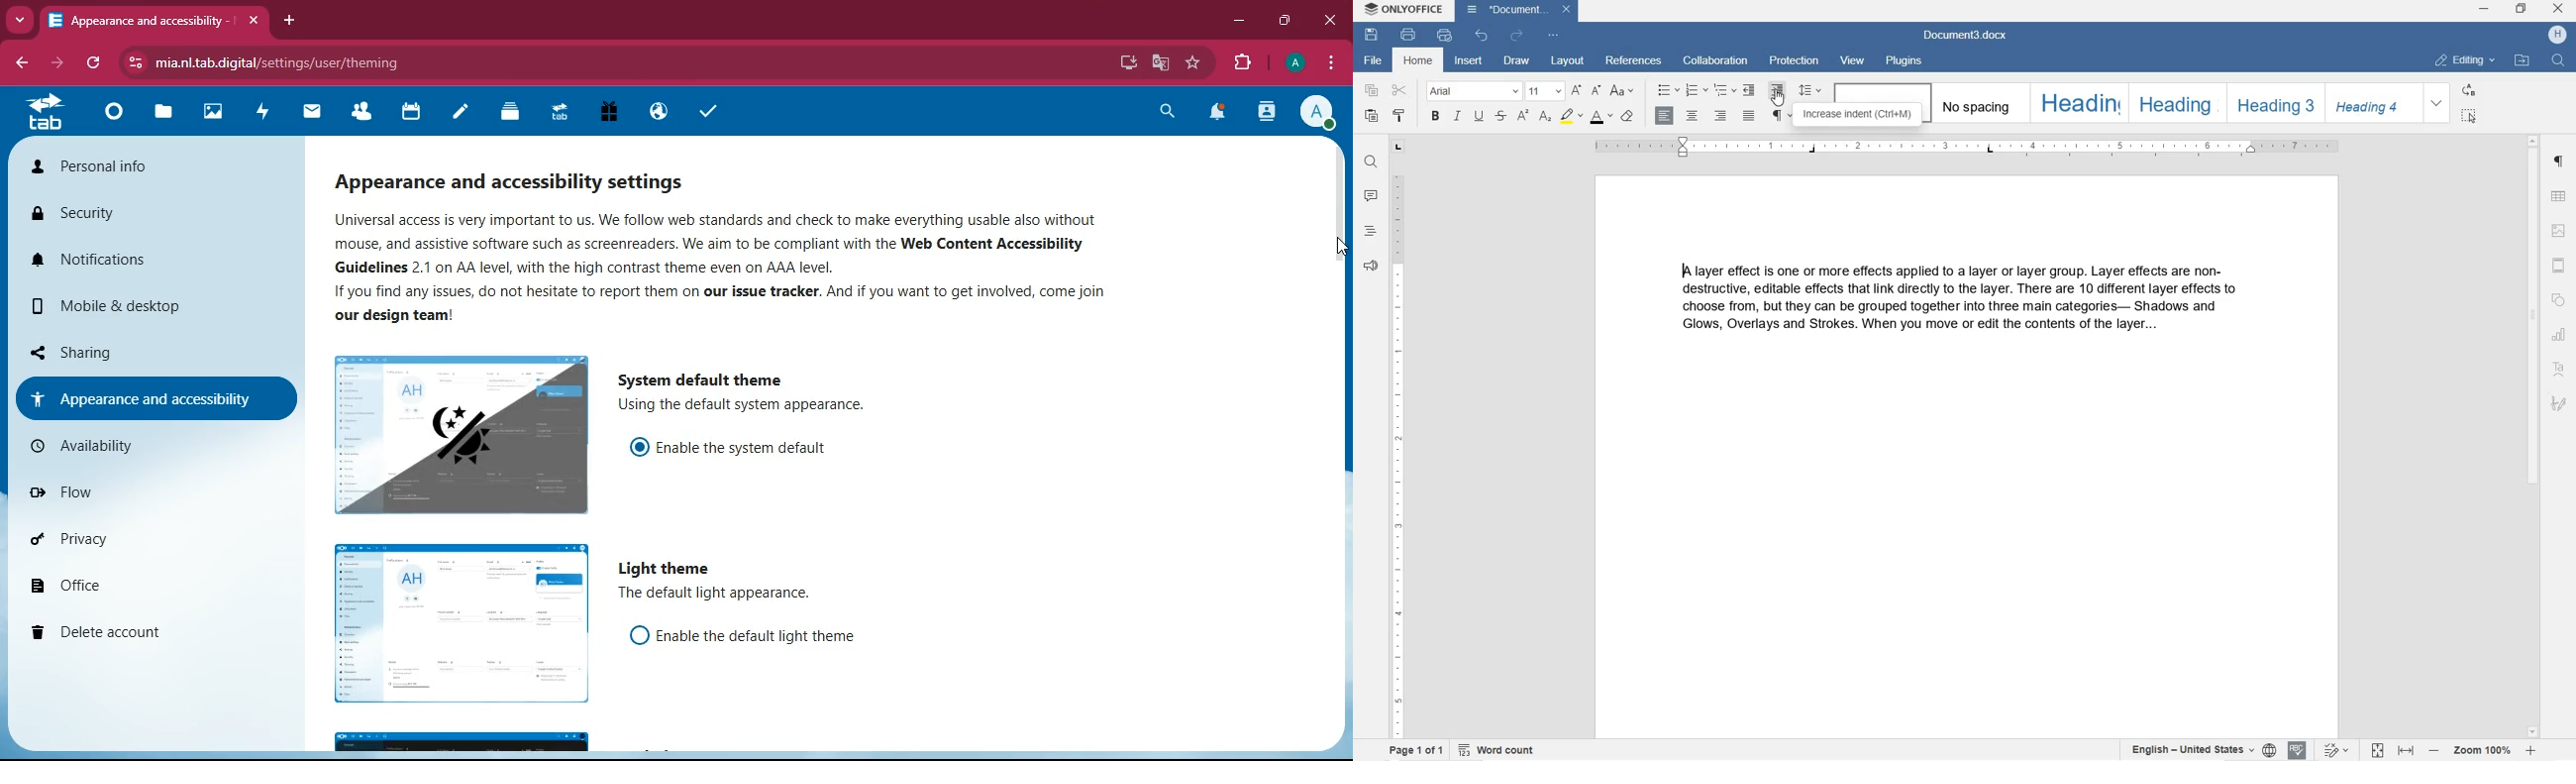 This screenshot has width=2576, height=784. I want to click on google translate, so click(1159, 63).